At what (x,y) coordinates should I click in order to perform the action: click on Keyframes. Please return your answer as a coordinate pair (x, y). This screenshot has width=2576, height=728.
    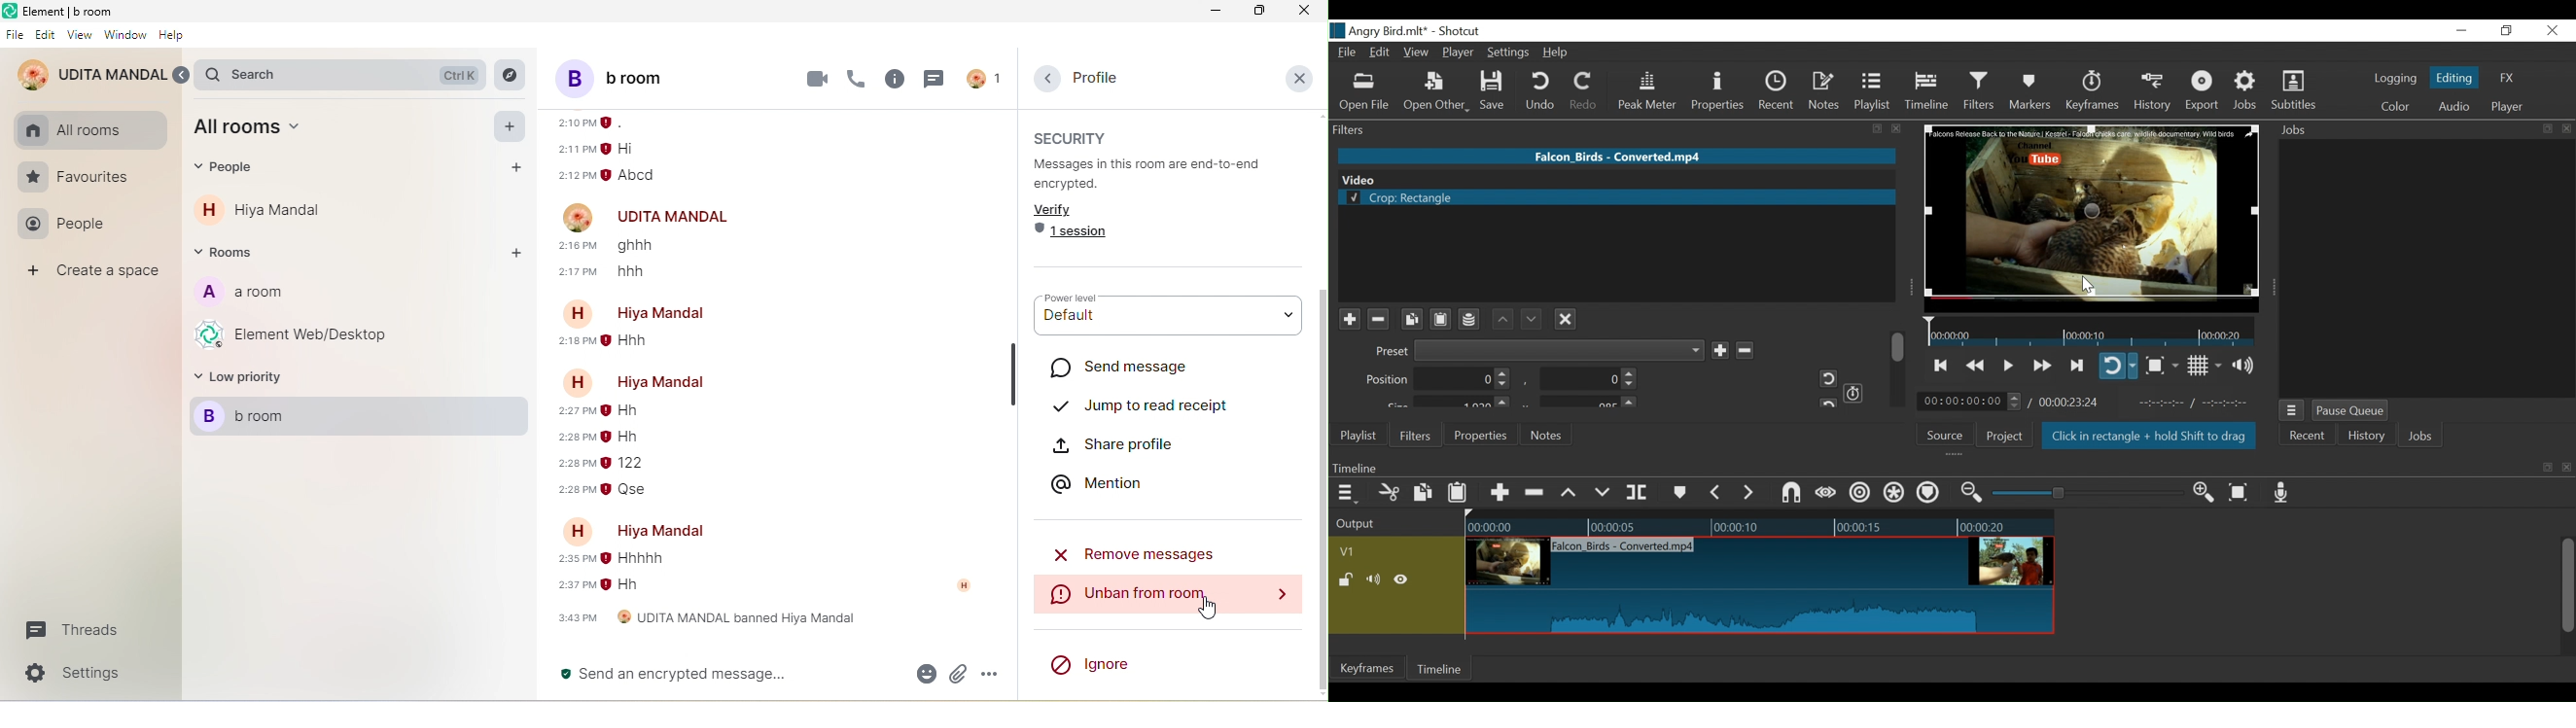
    Looking at the image, I should click on (2092, 91).